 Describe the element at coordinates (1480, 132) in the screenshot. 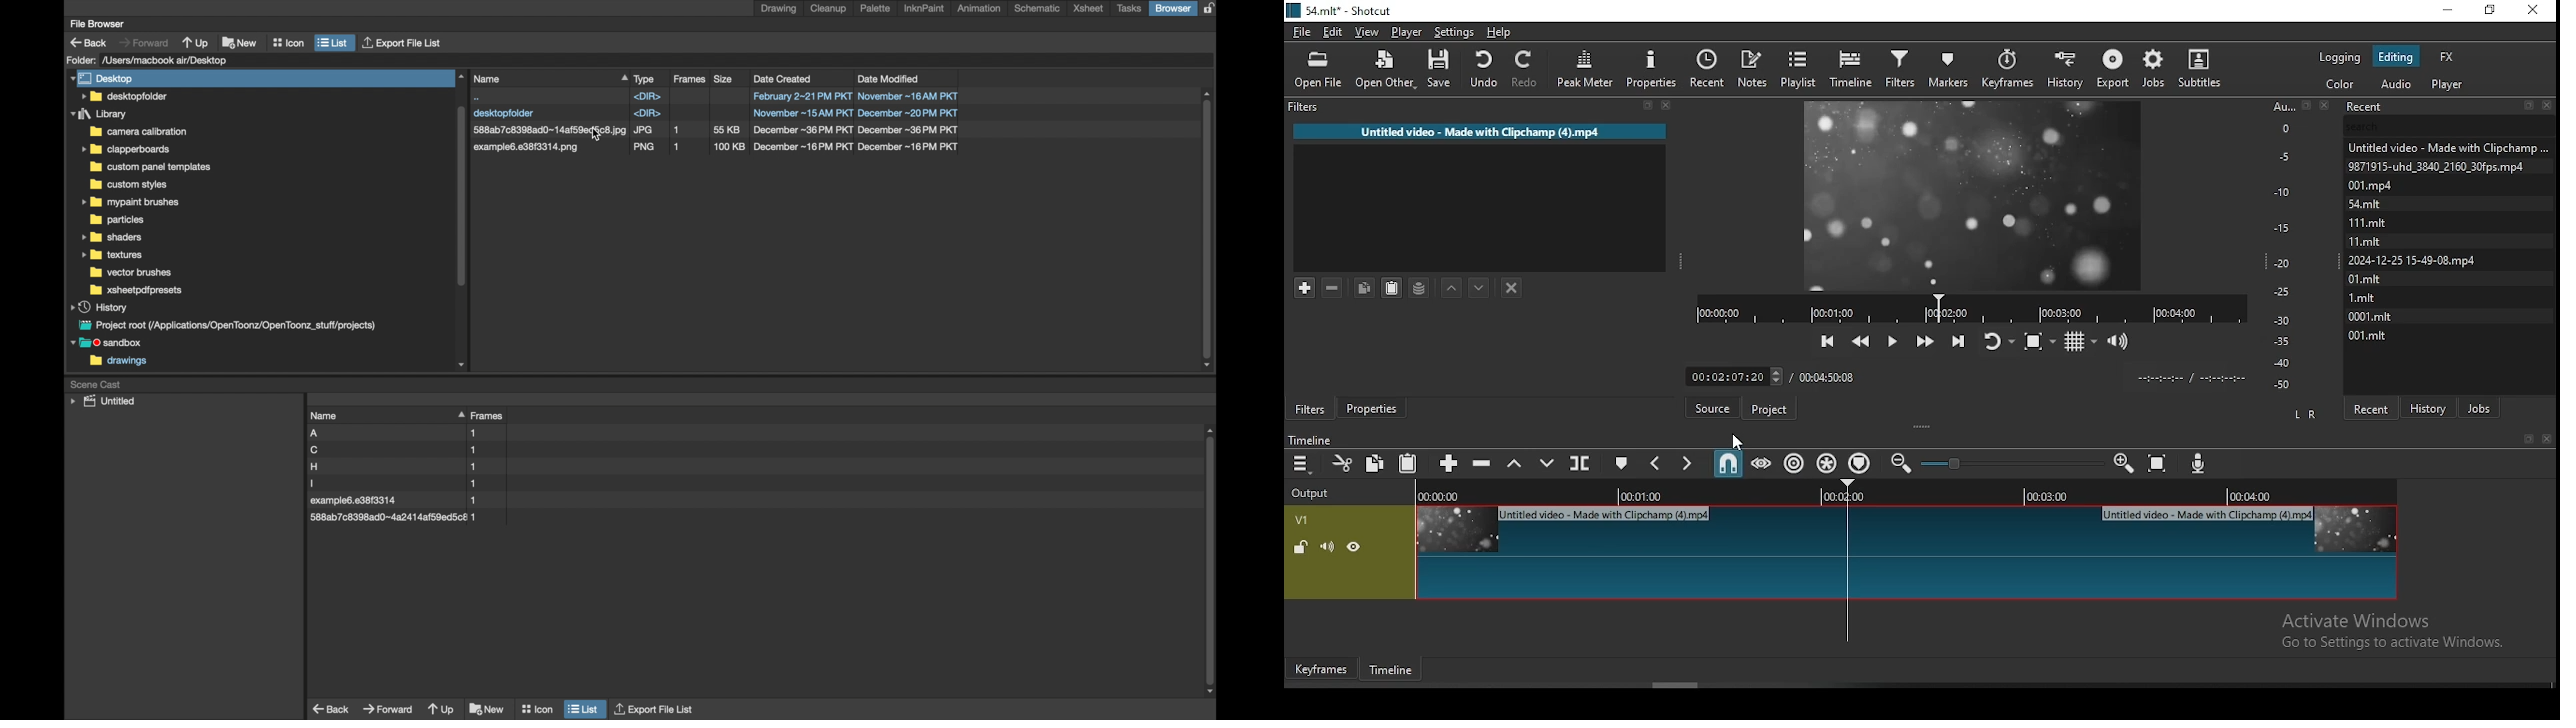

I see `Untitled video - Made with Clipchamp (4).mp4` at that location.